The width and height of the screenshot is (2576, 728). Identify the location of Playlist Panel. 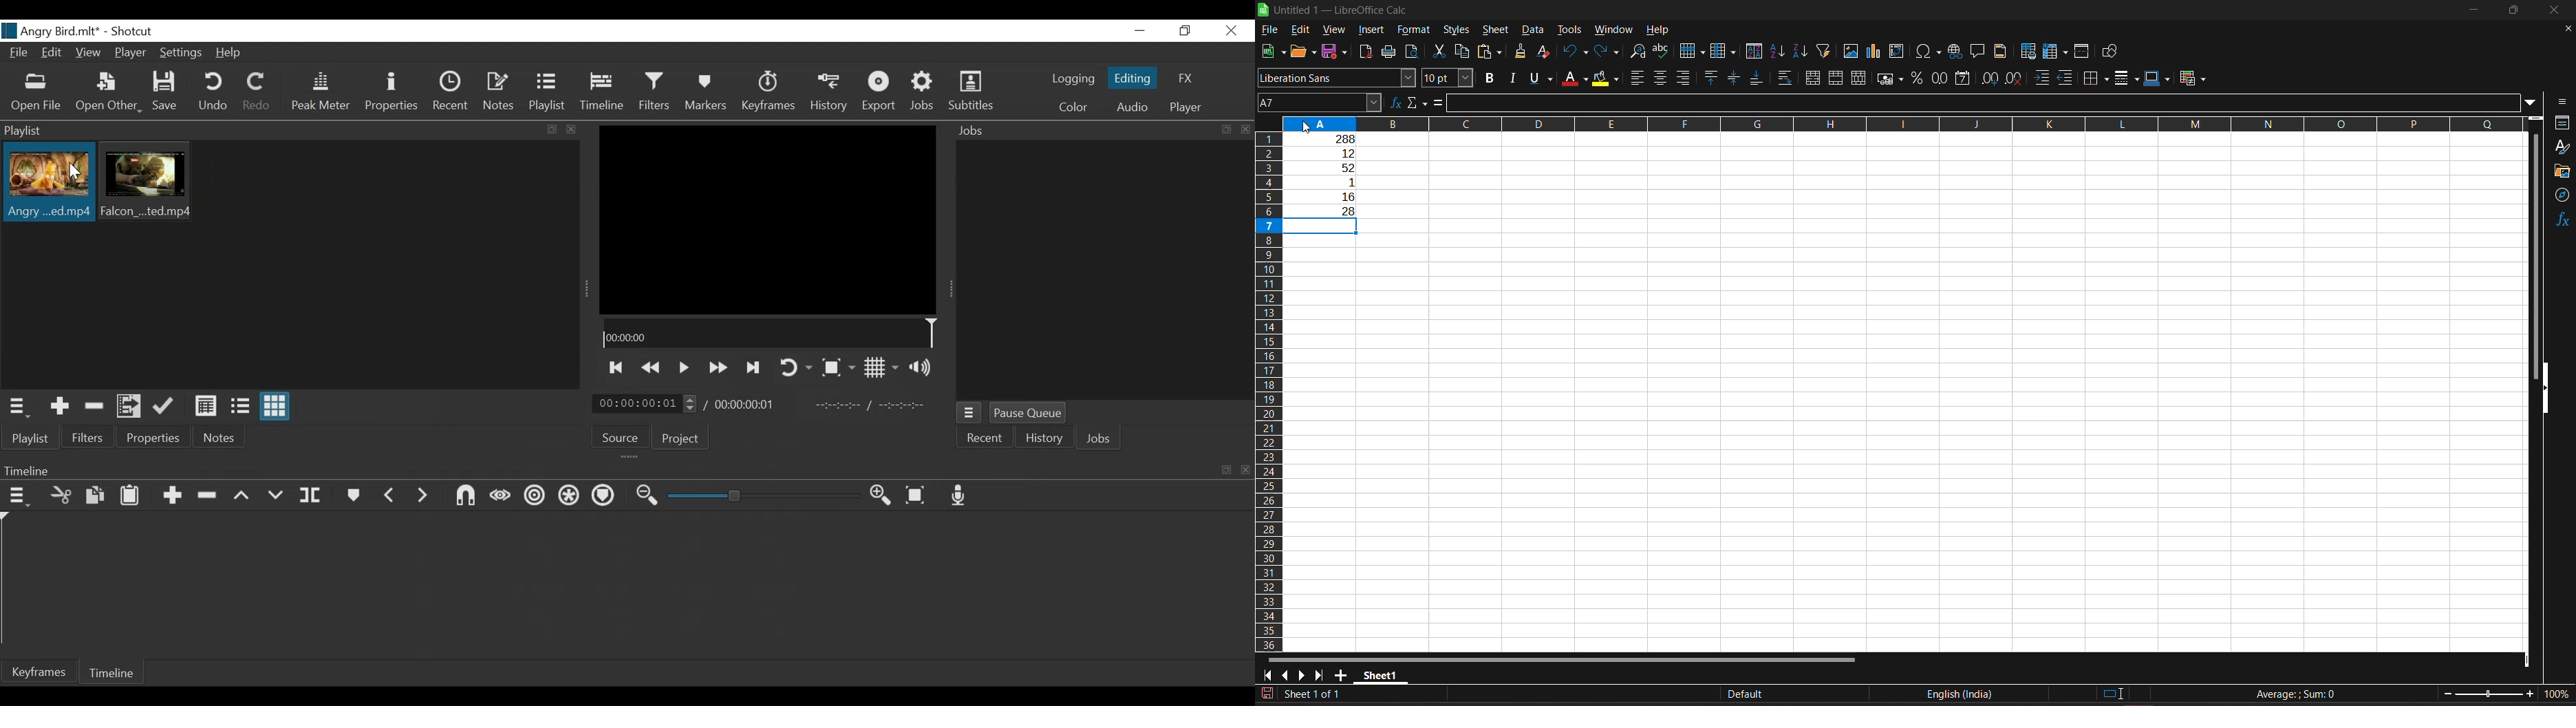
(291, 130).